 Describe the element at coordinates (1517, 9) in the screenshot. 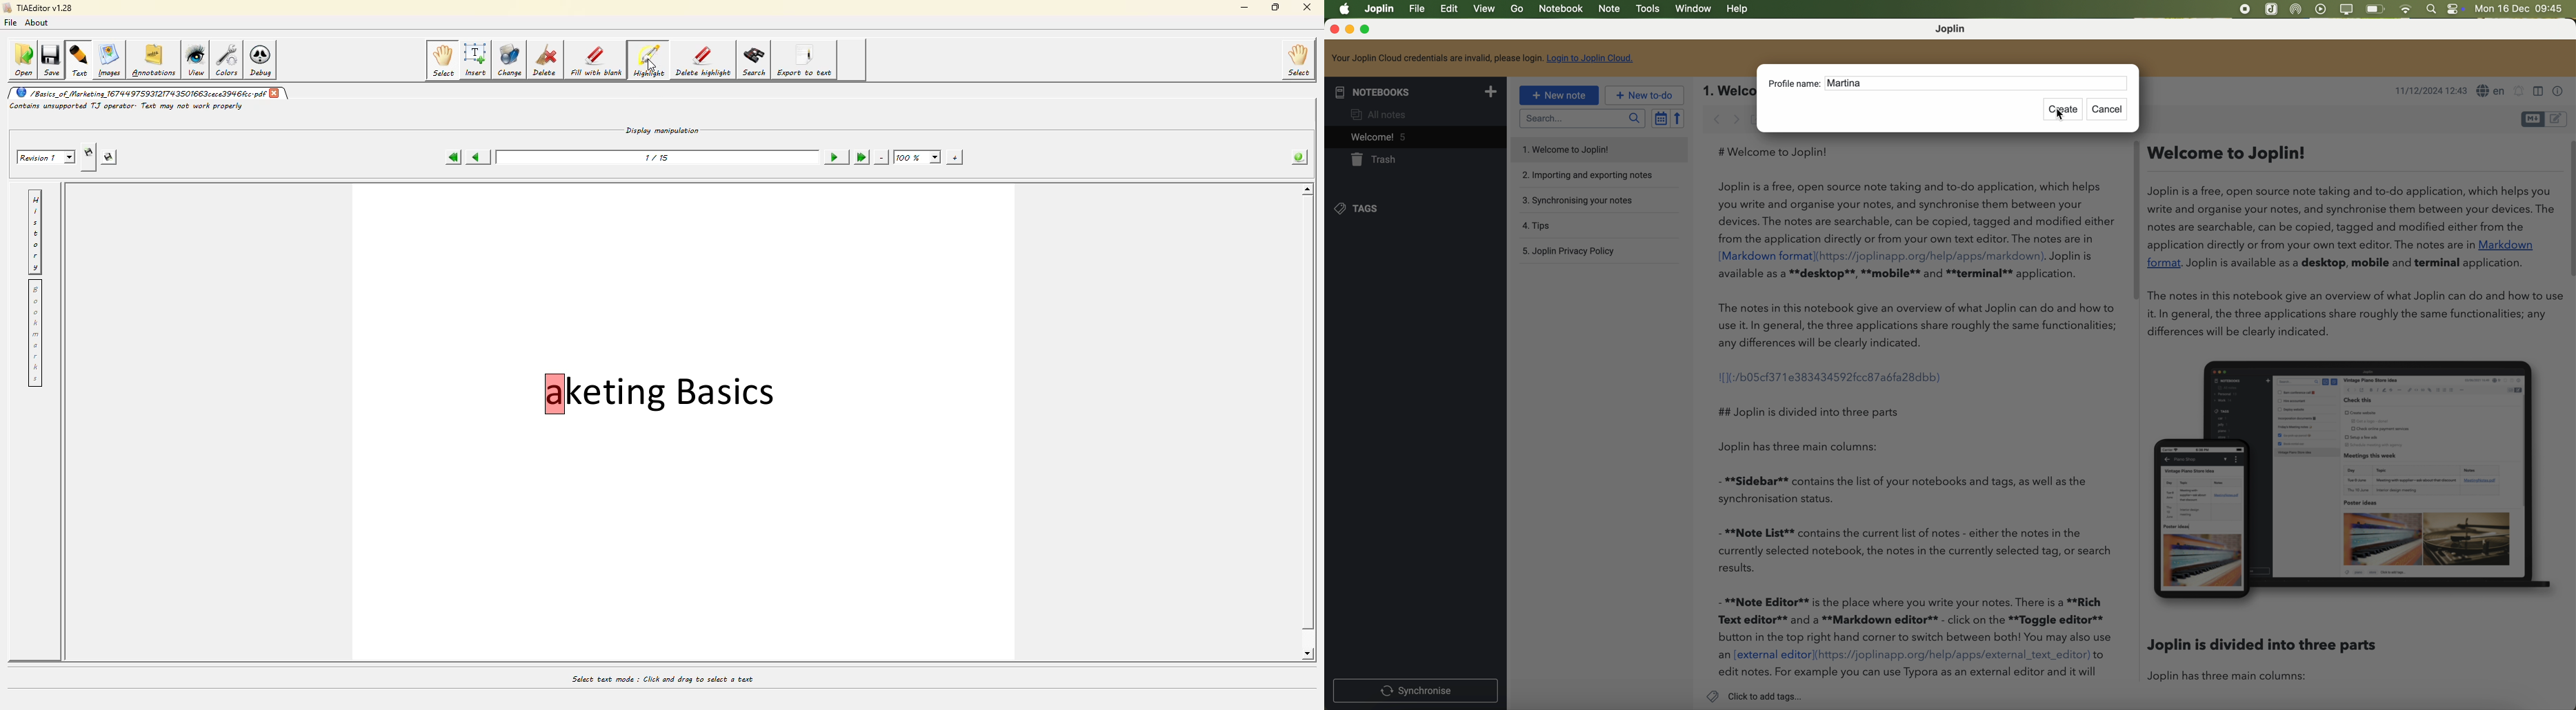

I see `go` at that location.